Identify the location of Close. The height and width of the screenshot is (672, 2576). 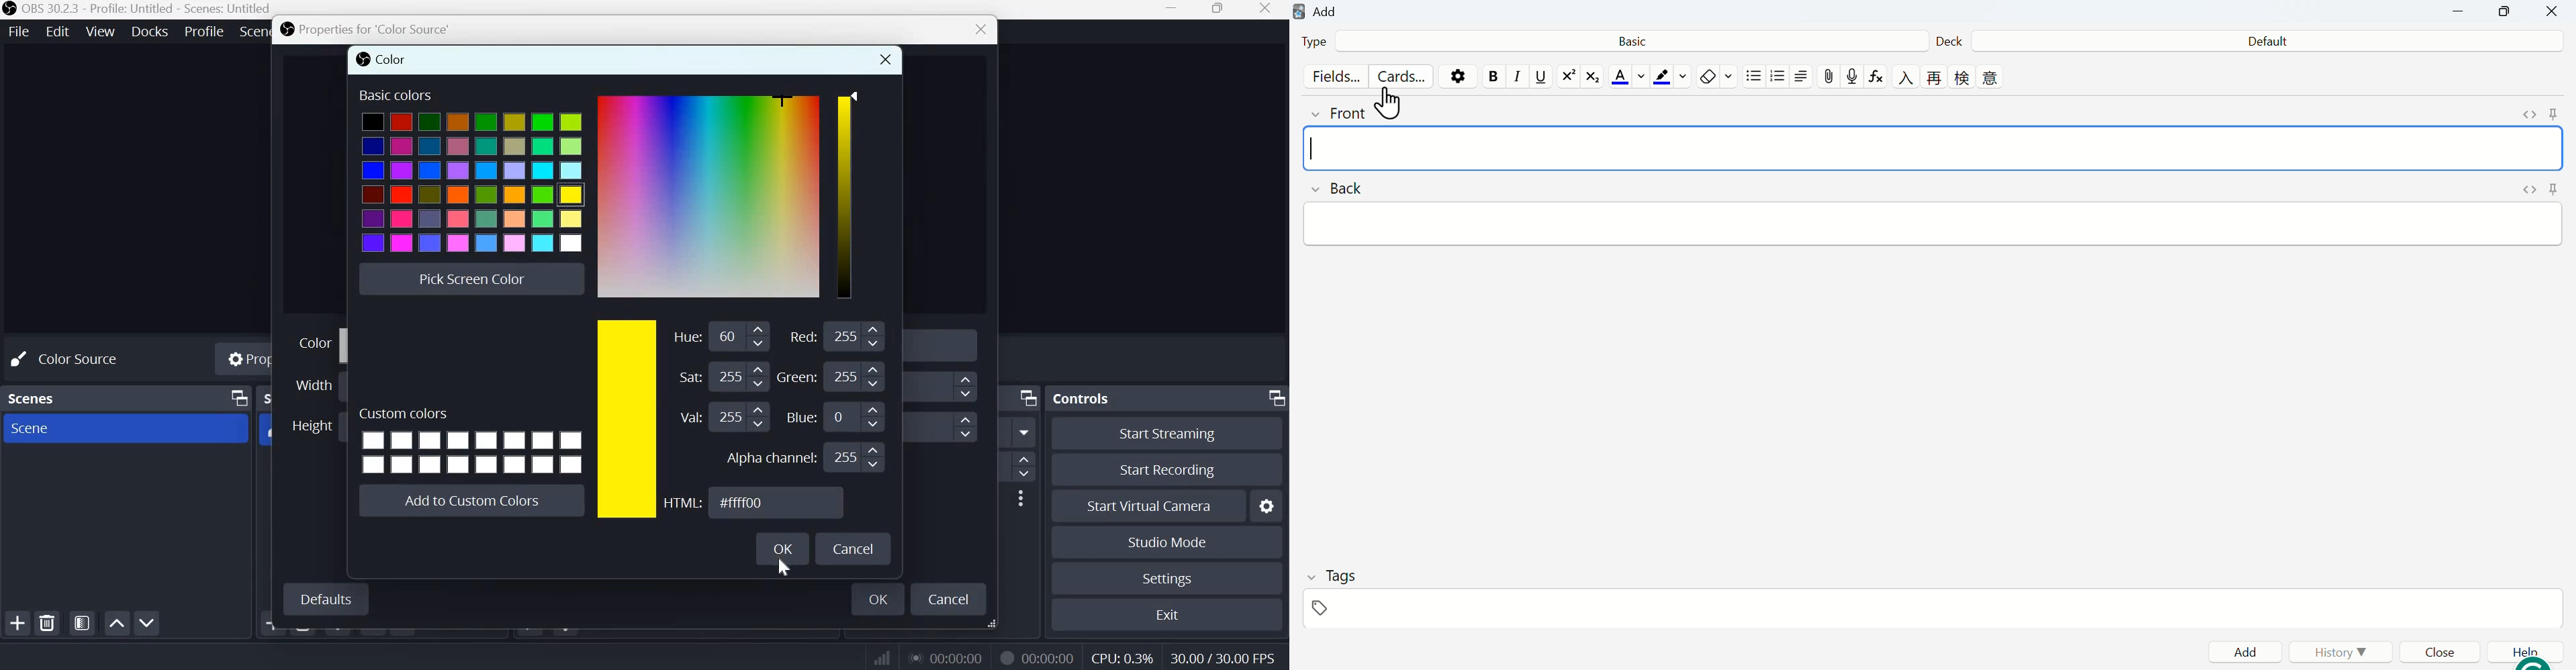
(2439, 652).